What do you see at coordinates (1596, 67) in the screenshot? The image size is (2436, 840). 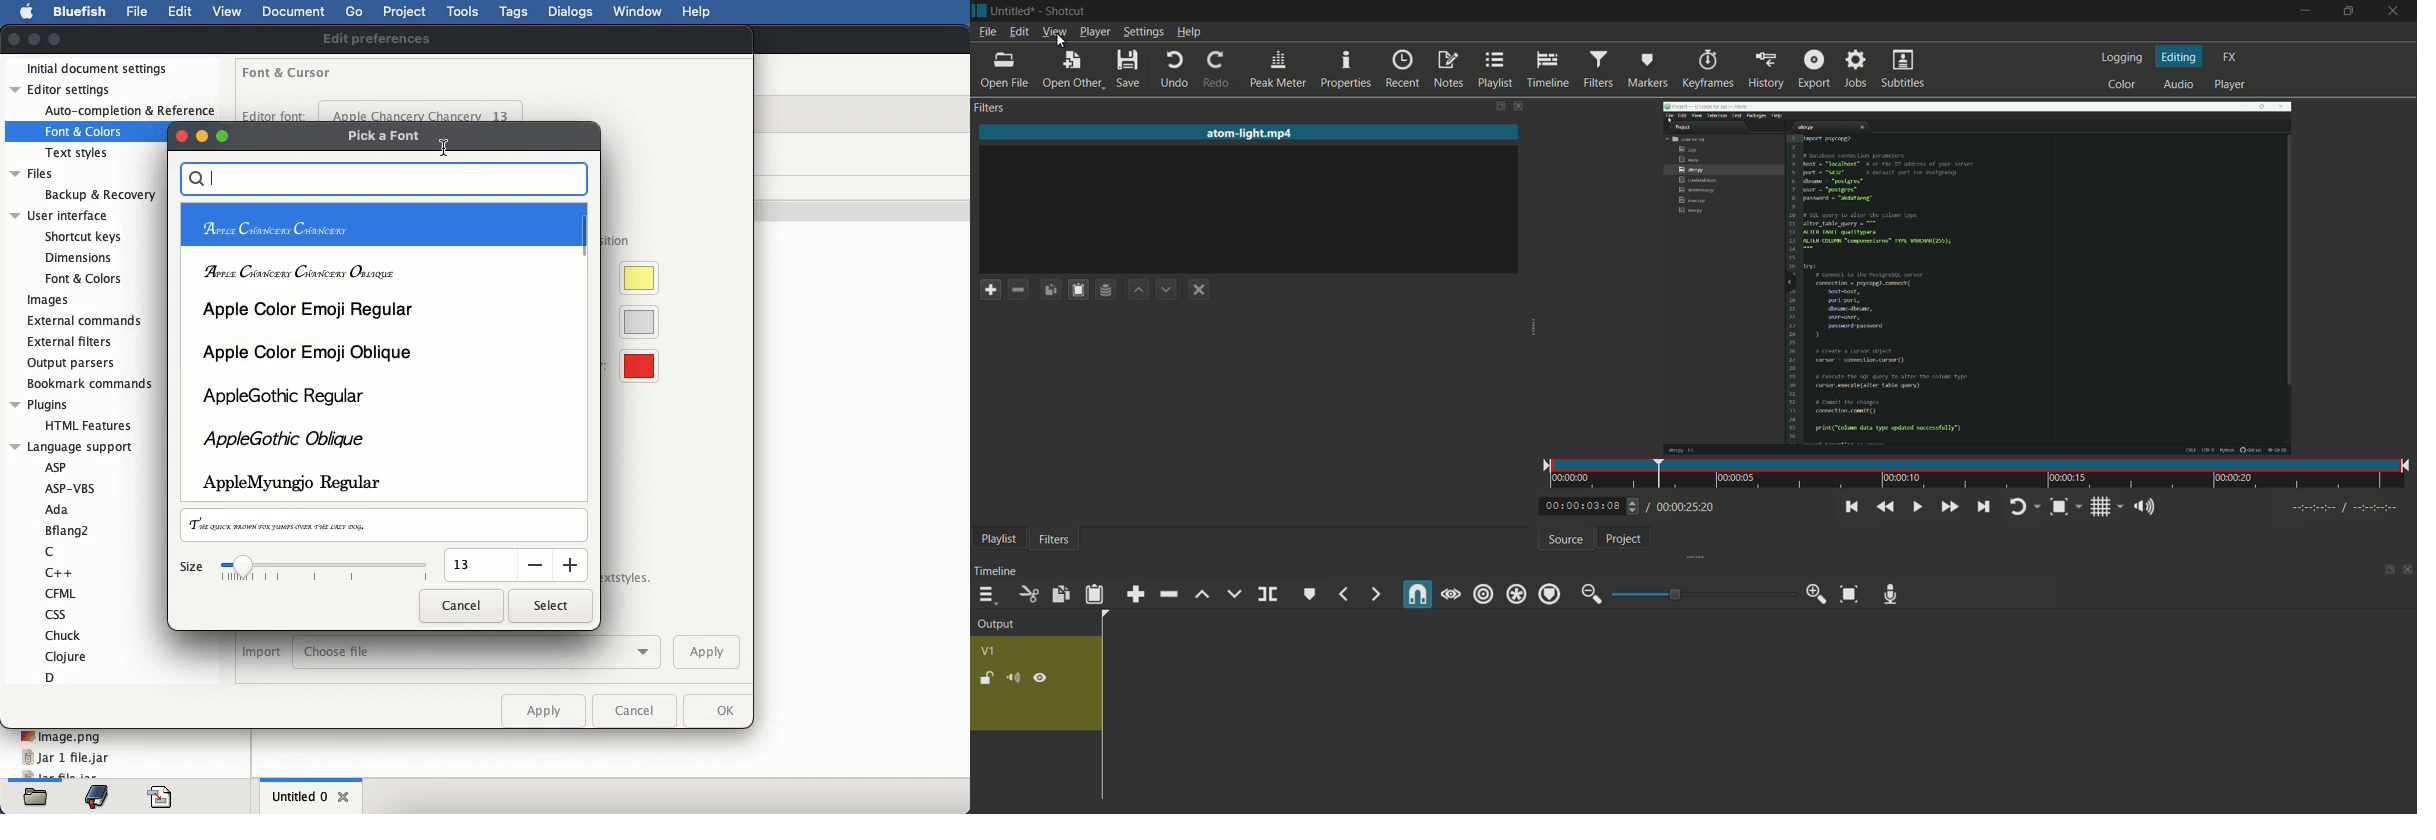 I see `filters` at bounding box center [1596, 67].